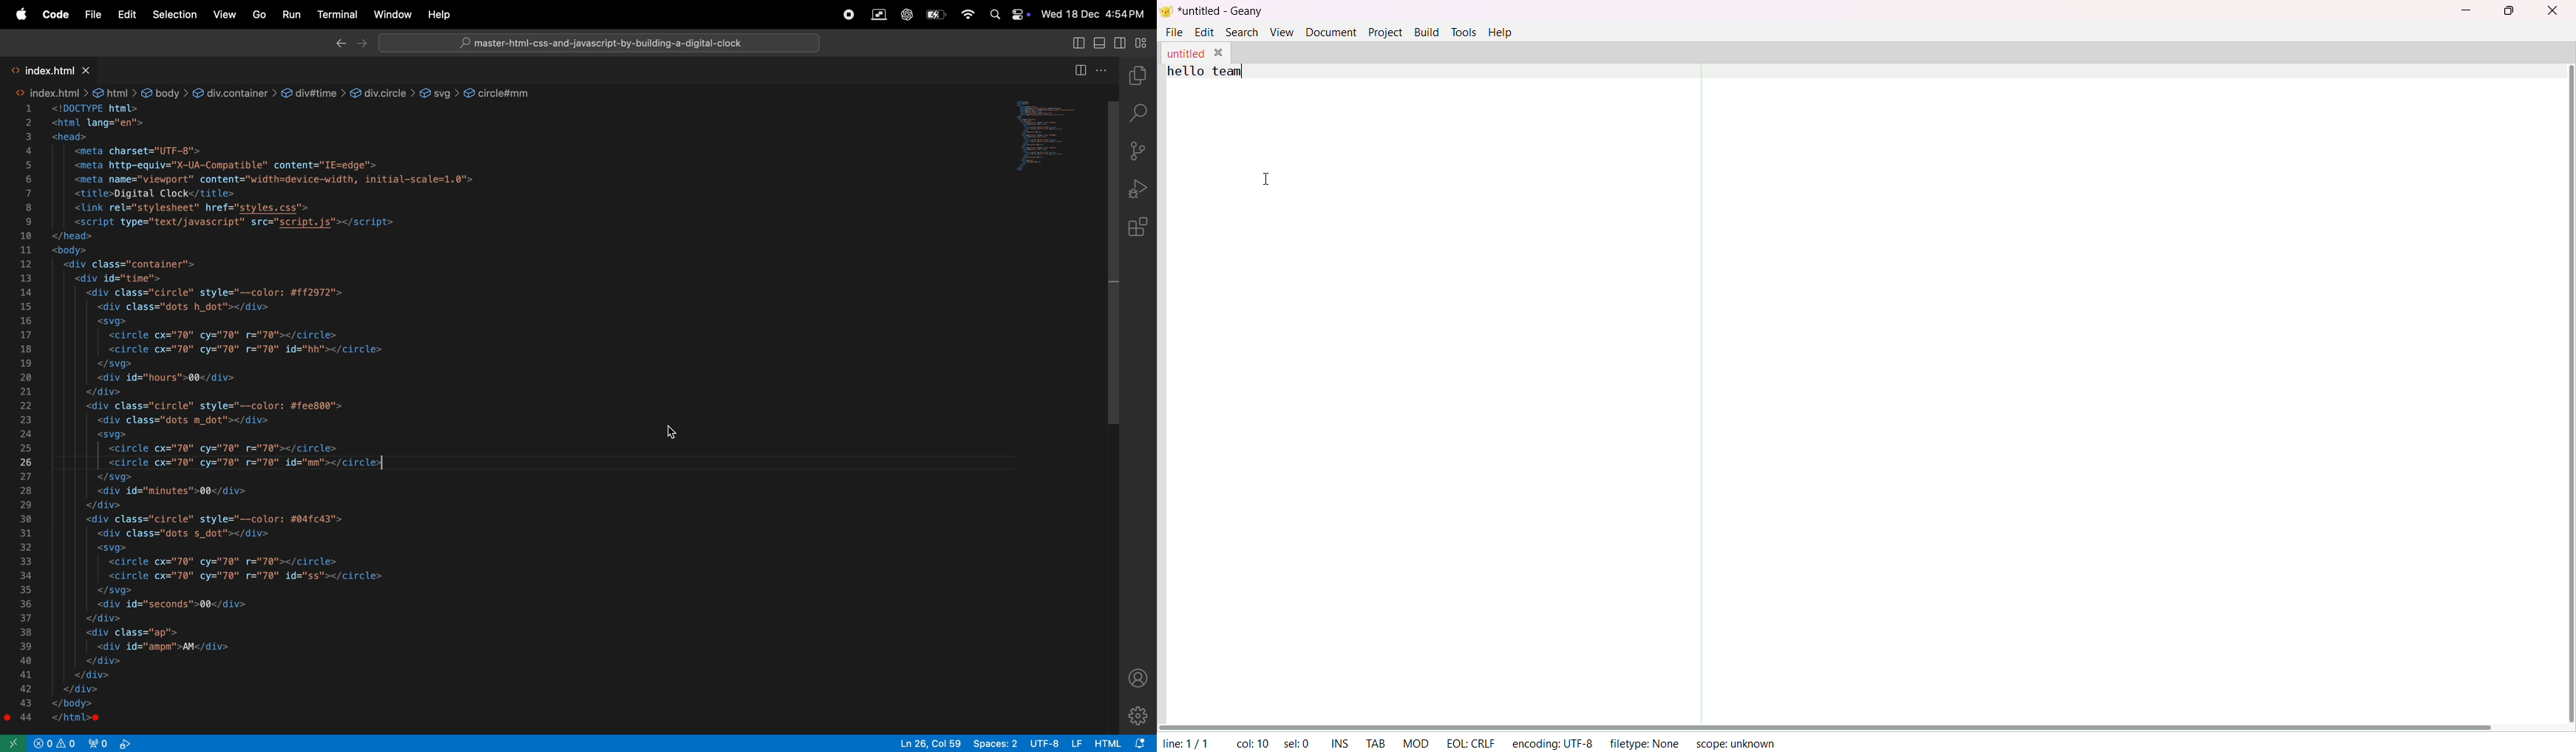 This screenshot has height=756, width=2576. Describe the element at coordinates (995, 743) in the screenshot. I see `spaces: 2` at that location.